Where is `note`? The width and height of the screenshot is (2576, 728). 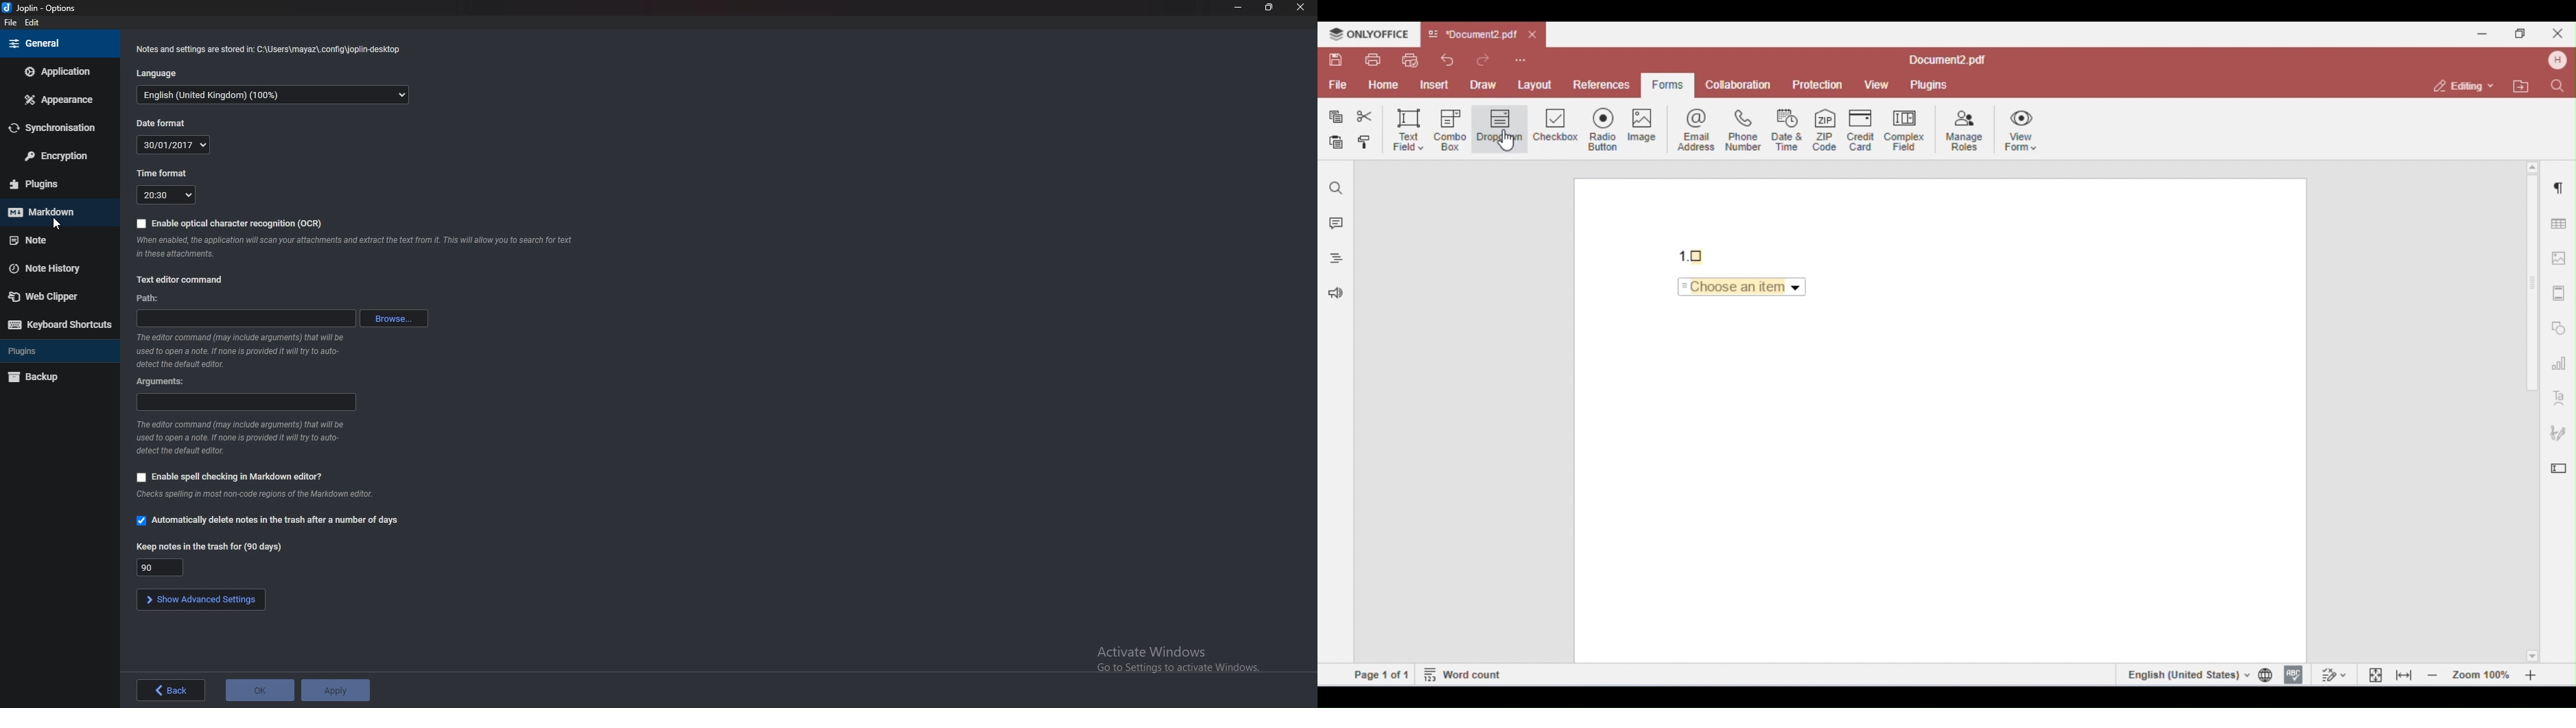
note is located at coordinates (56, 240).